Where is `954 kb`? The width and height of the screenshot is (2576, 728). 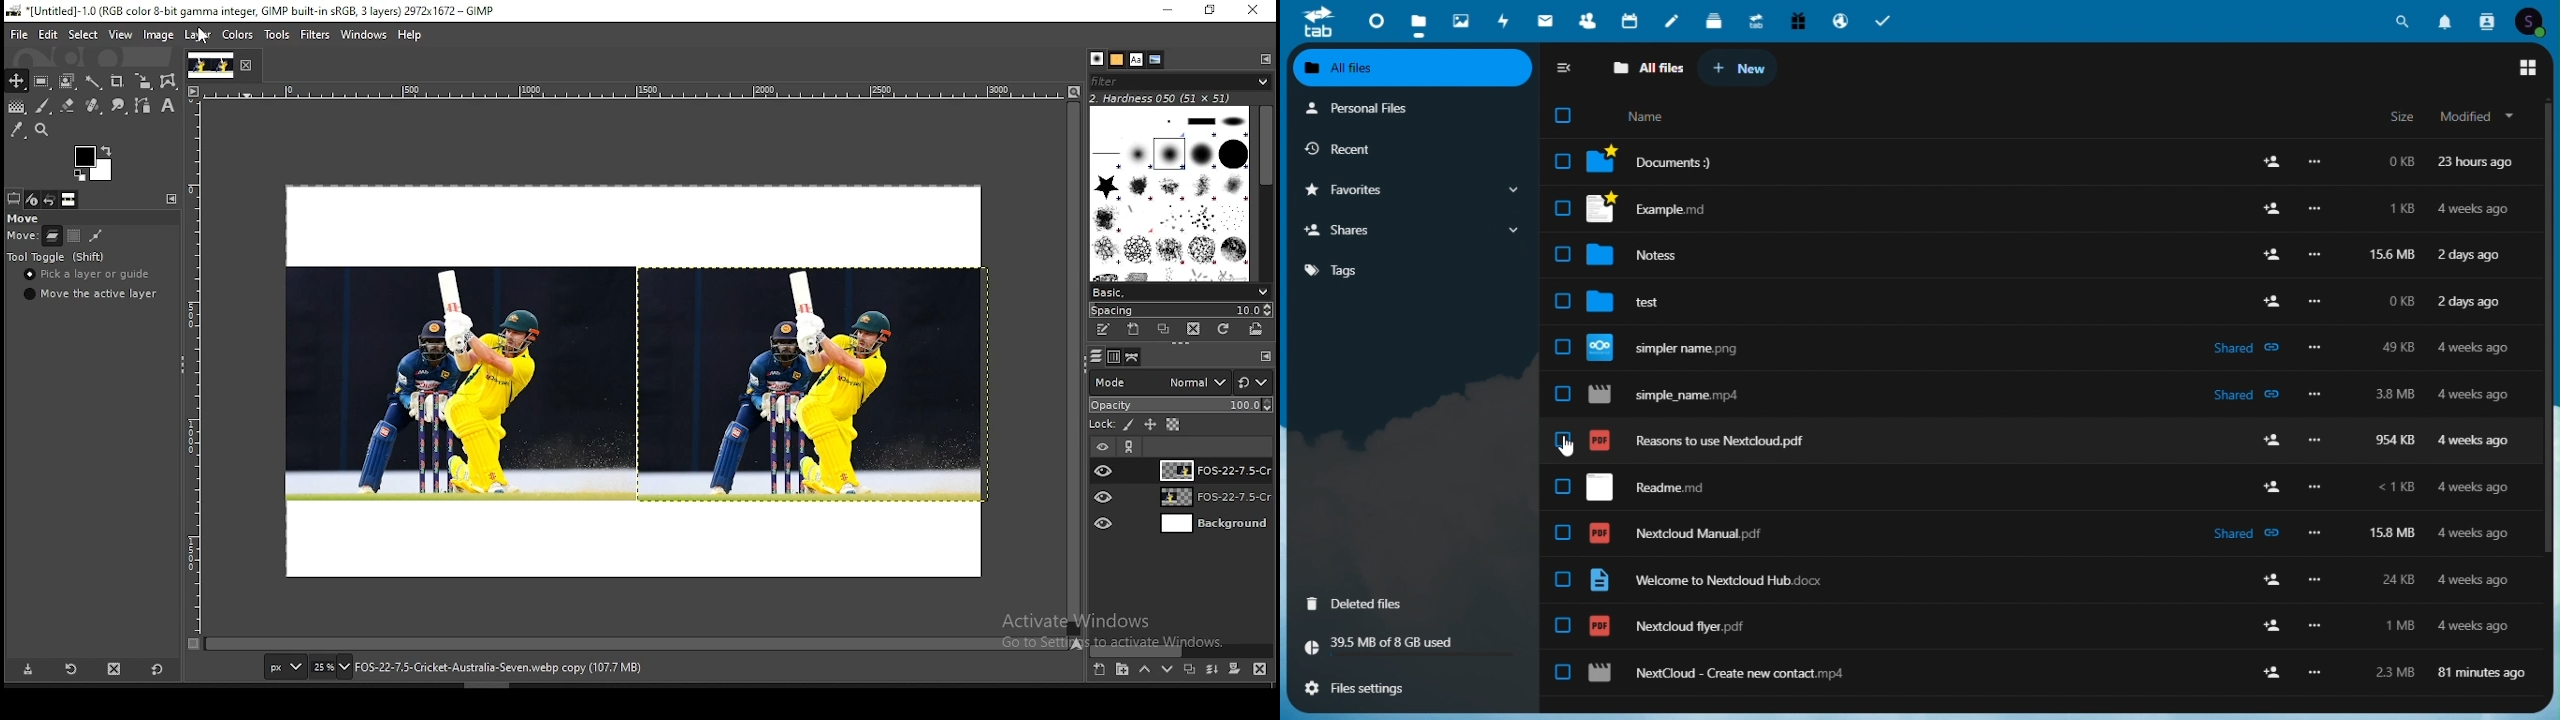
954 kb is located at coordinates (2394, 442).